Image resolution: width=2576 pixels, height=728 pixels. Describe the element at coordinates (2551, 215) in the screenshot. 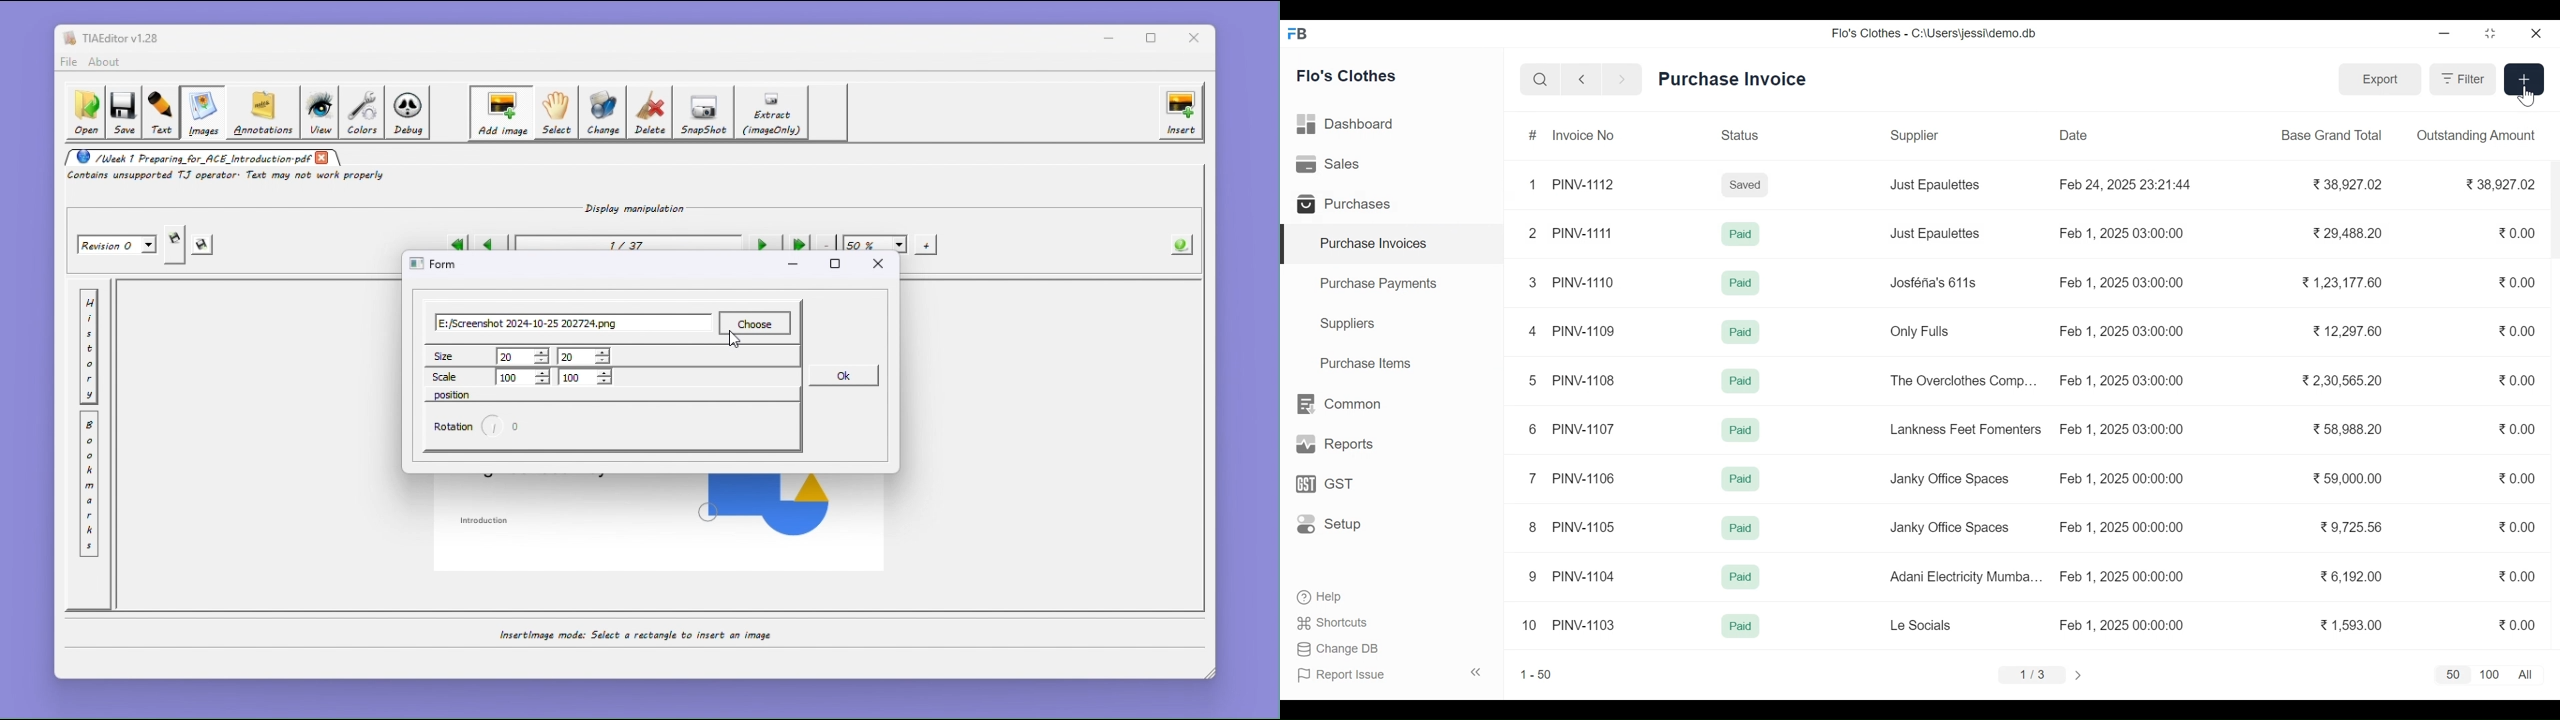

I see `Vertical Scroll bar` at that location.